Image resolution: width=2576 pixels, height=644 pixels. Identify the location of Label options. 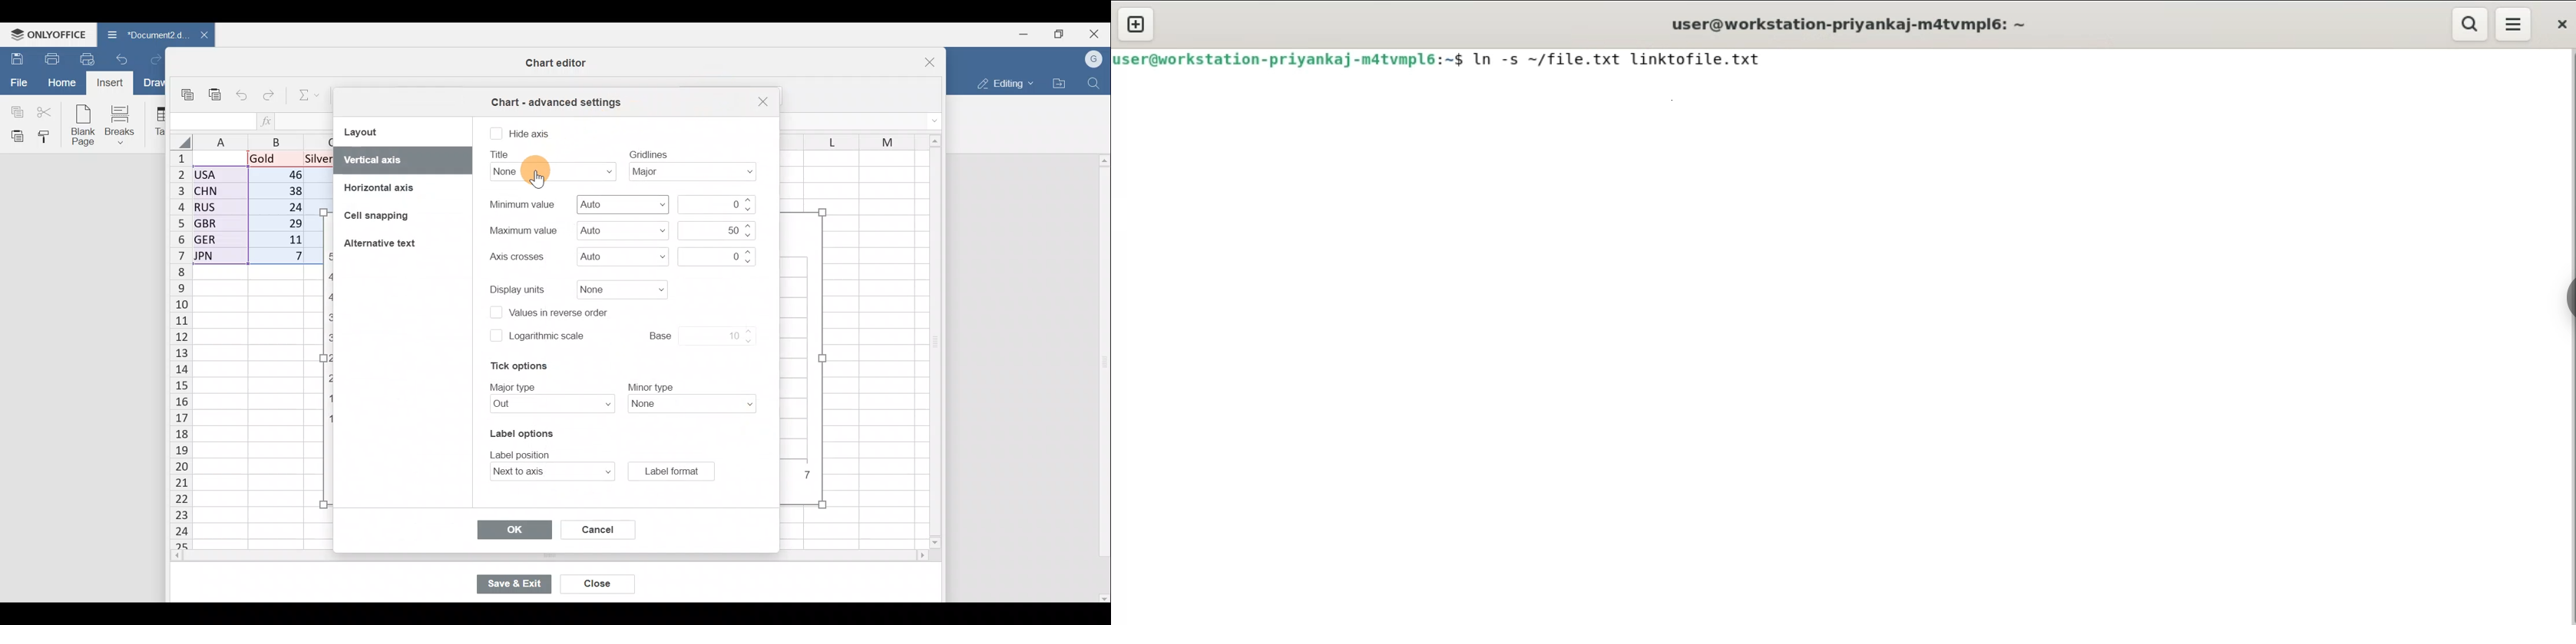
(520, 431).